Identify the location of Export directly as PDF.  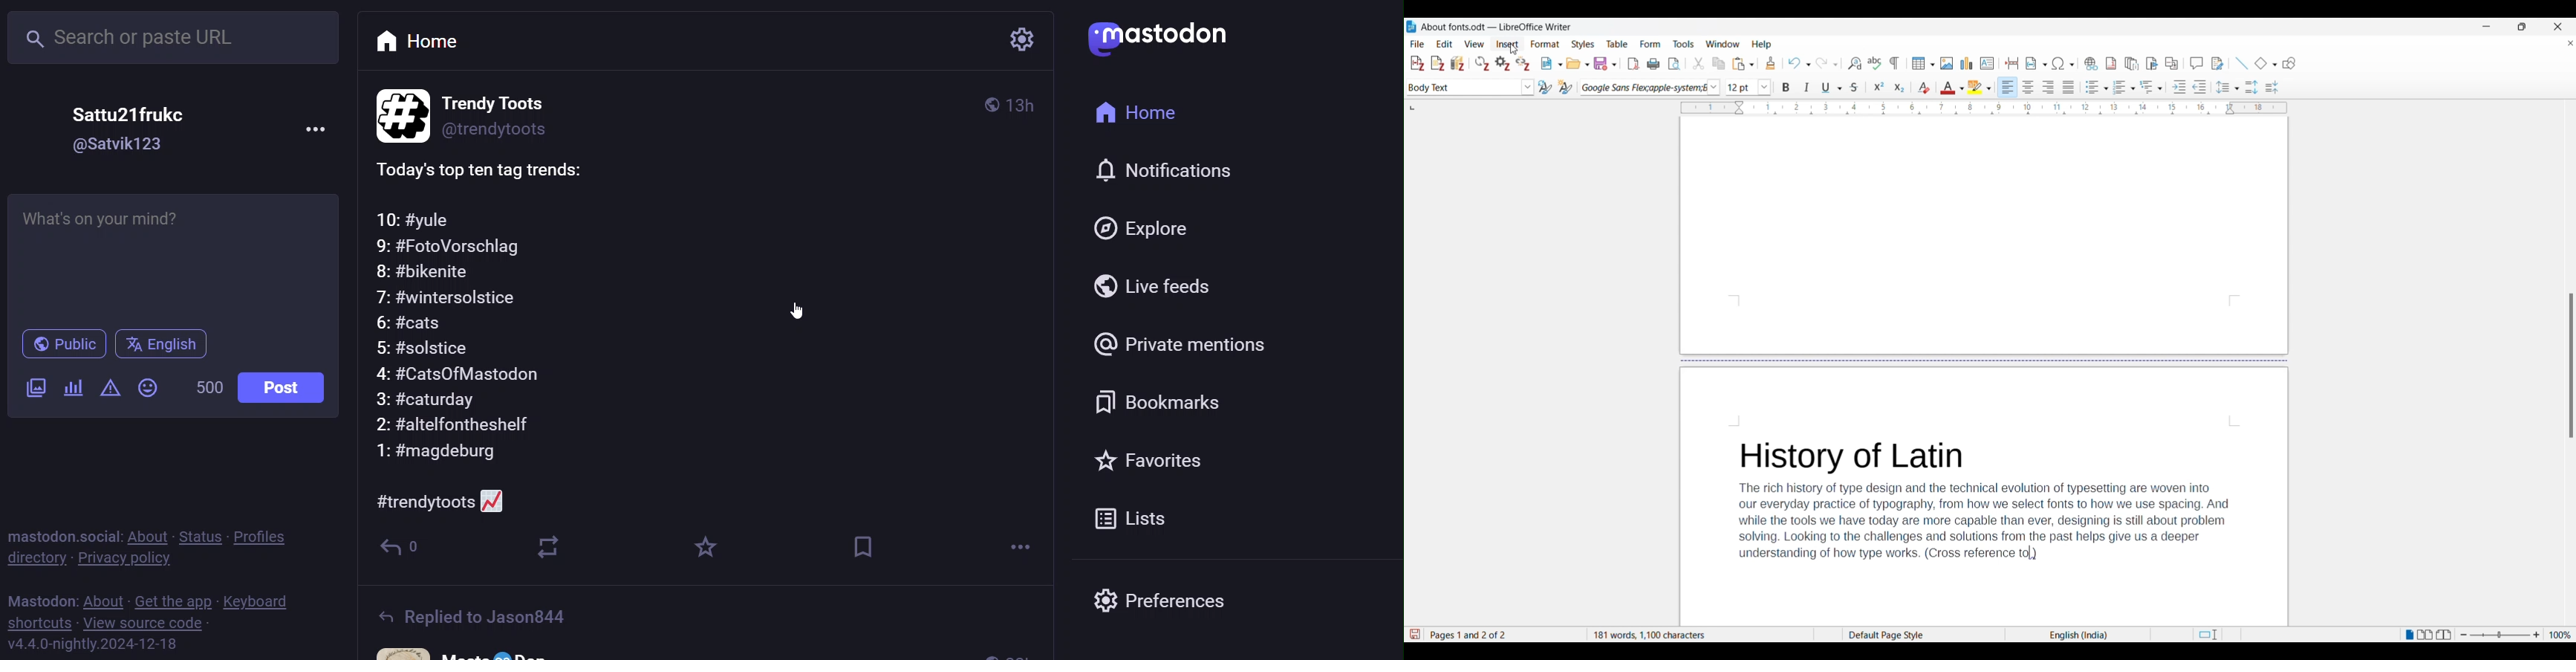
(1634, 64).